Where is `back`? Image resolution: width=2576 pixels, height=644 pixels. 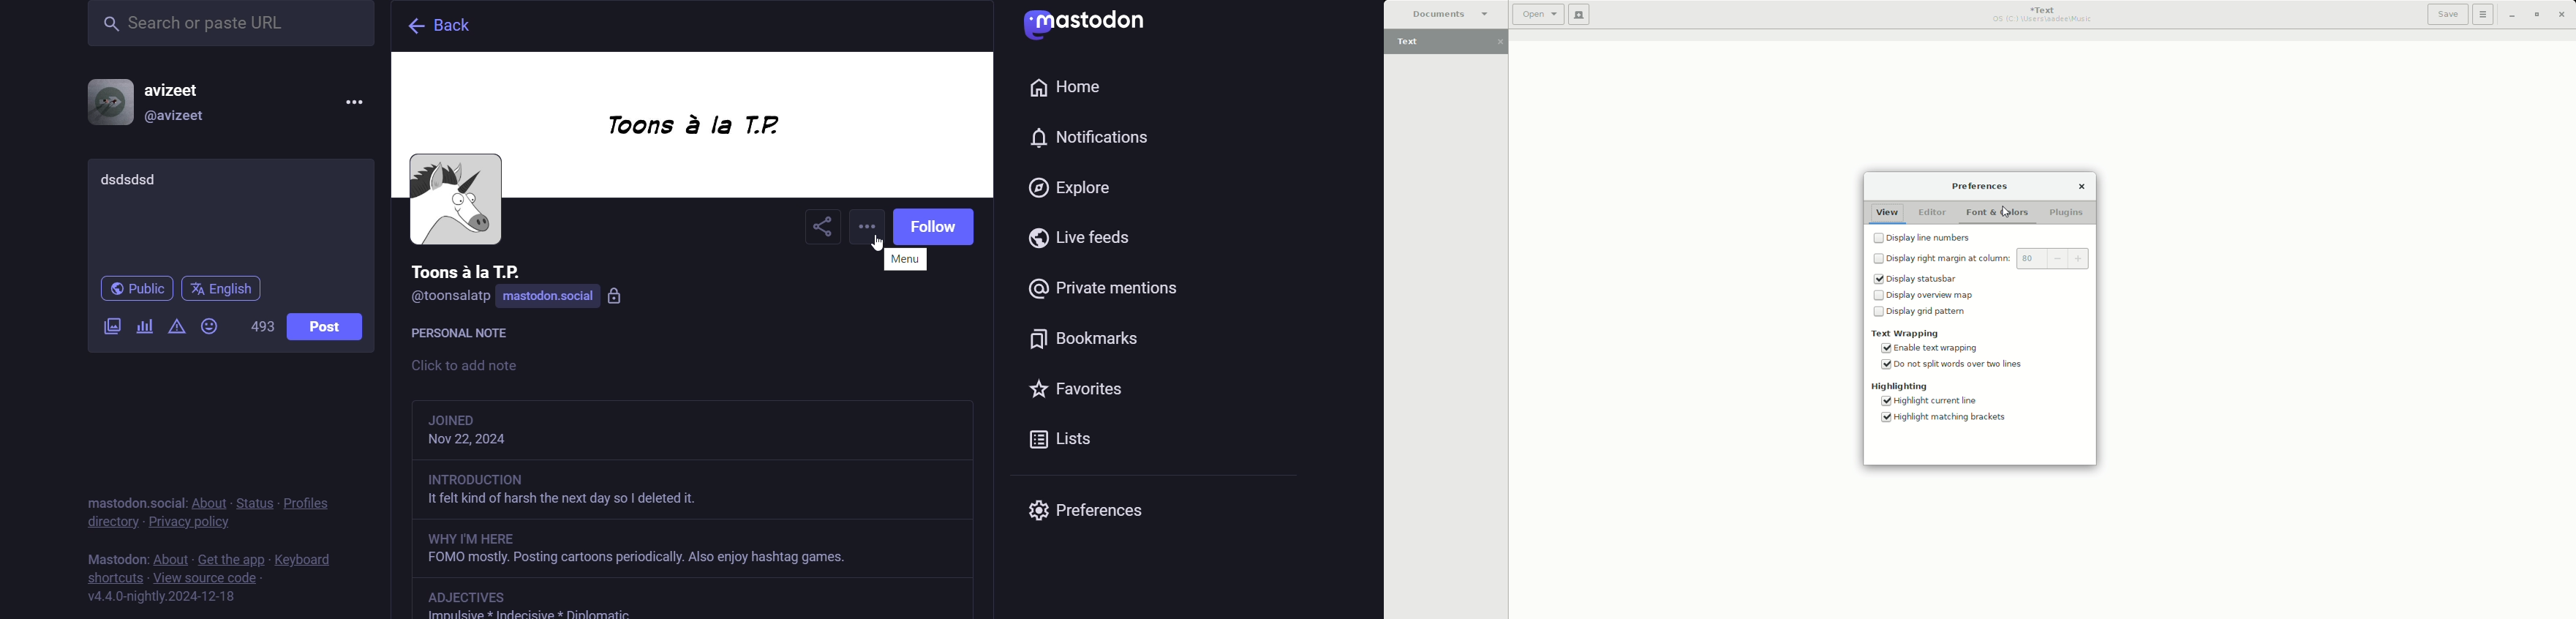 back is located at coordinates (434, 26).